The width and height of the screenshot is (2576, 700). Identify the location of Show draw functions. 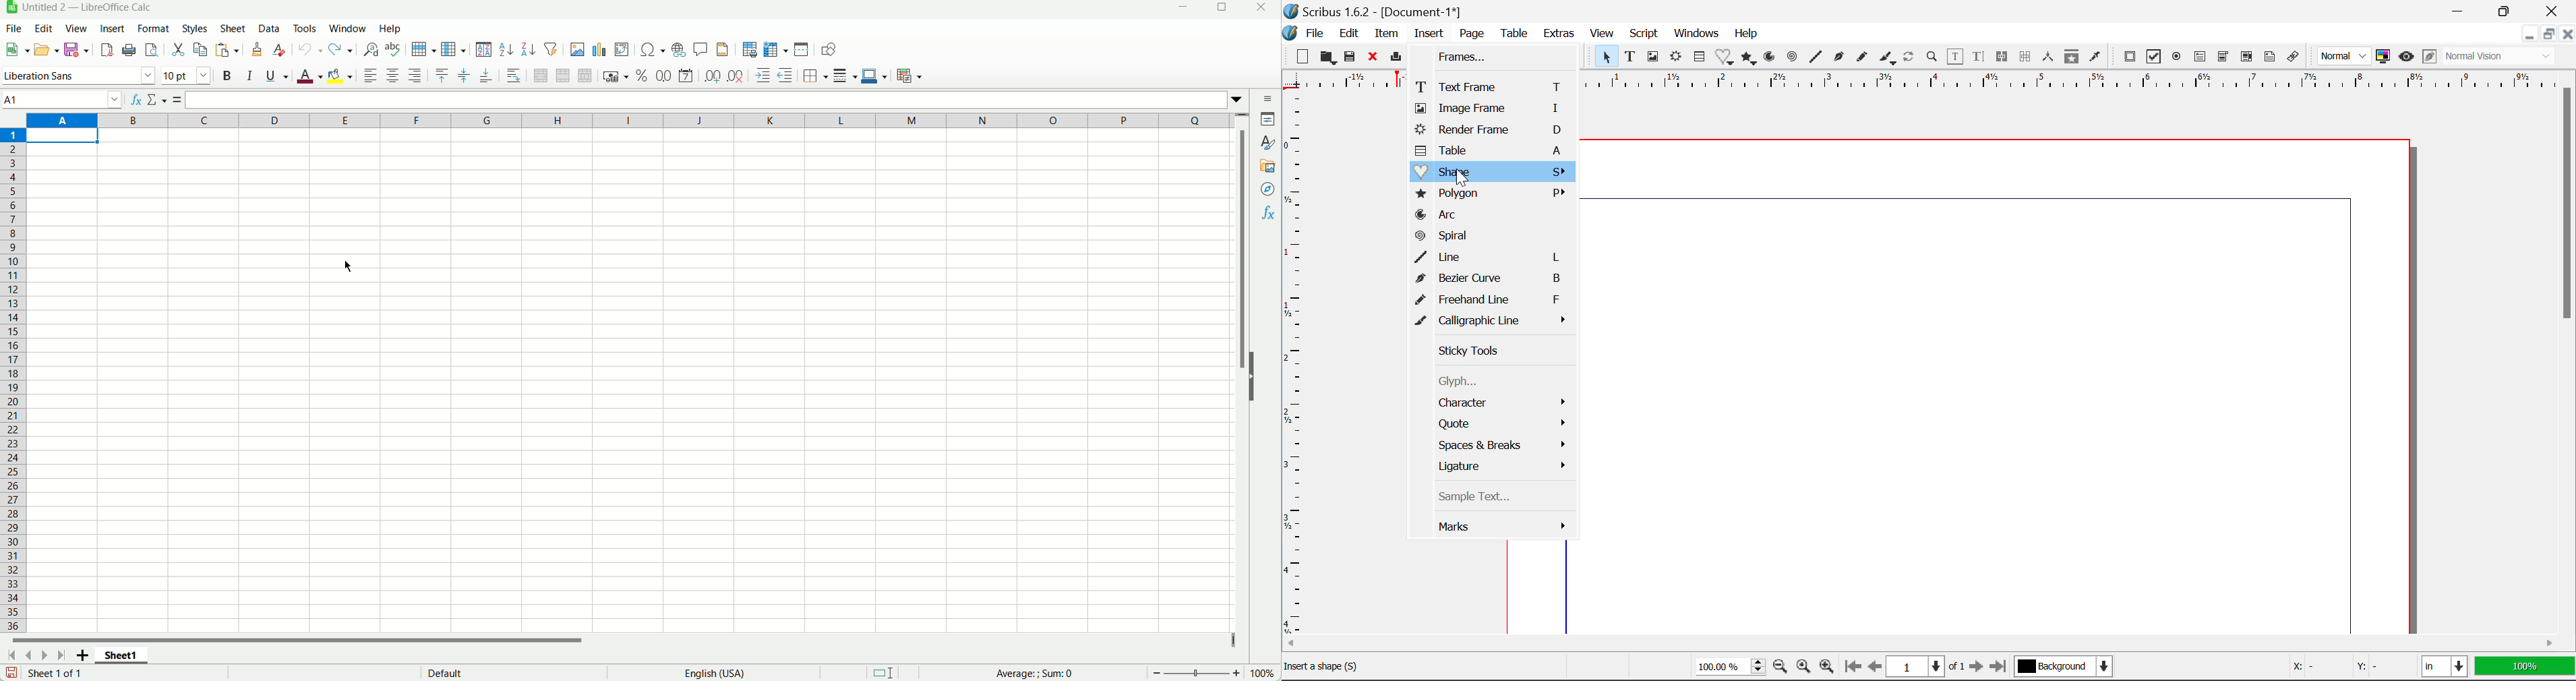
(826, 49).